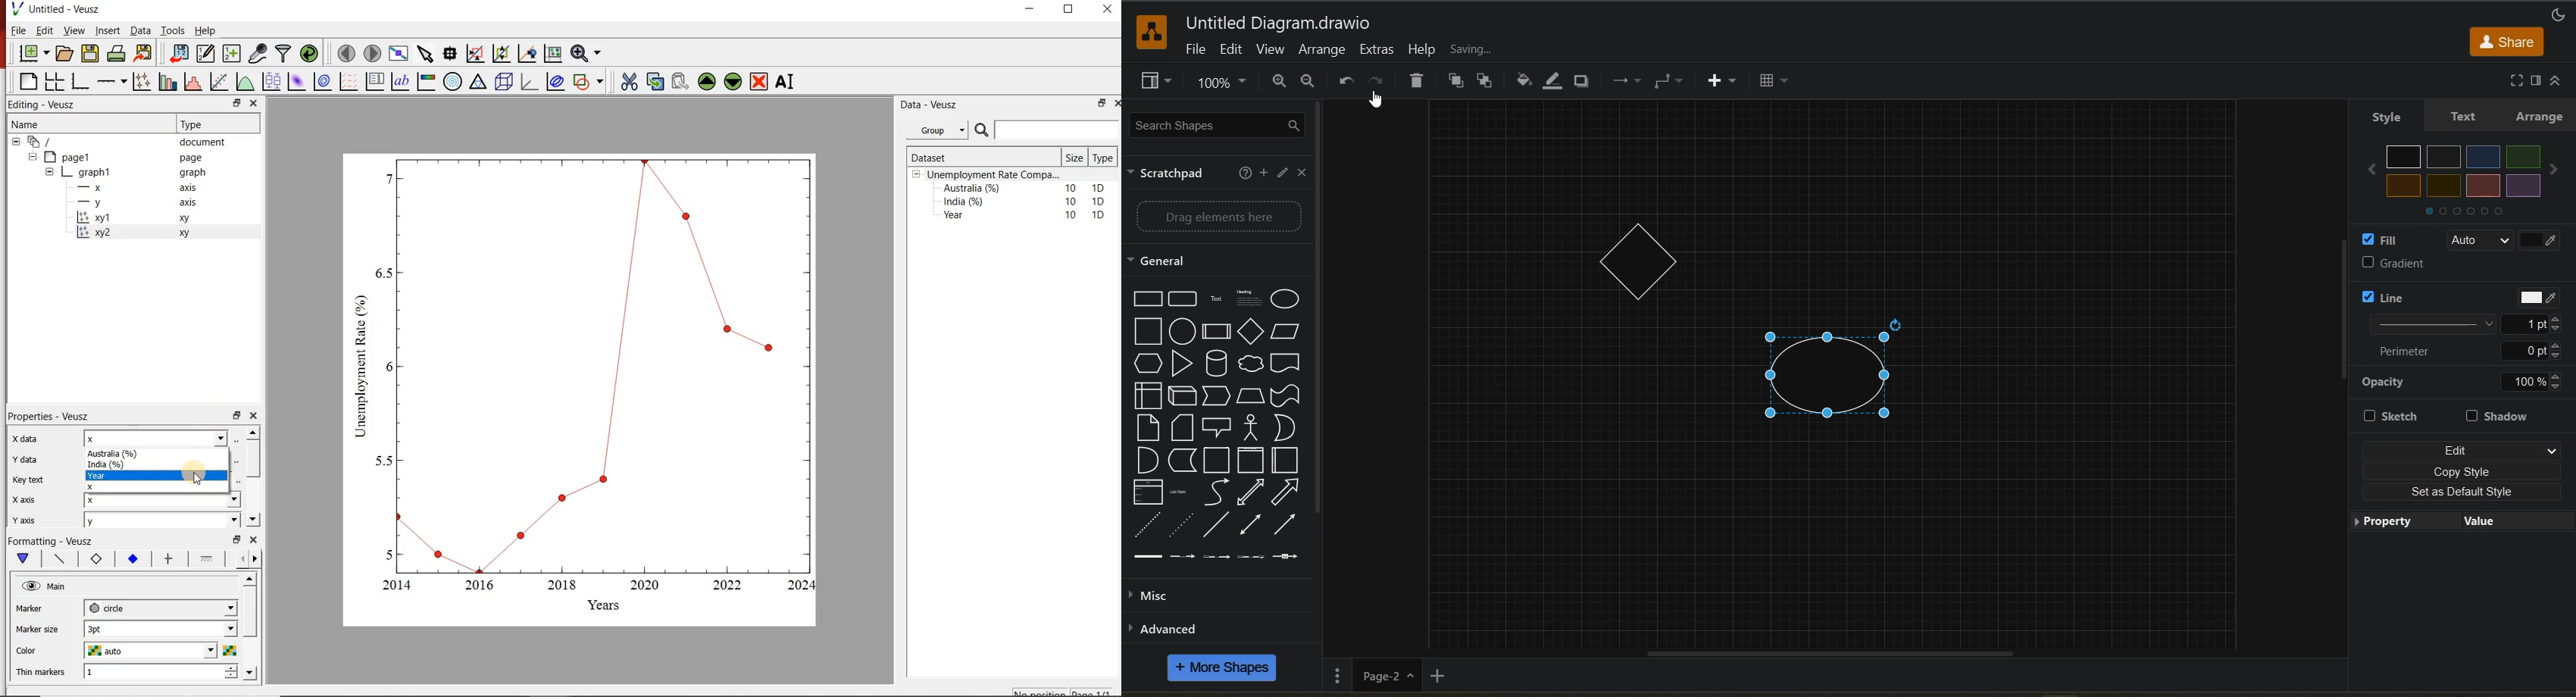  What do you see at coordinates (1215, 300) in the screenshot?
I see `text` at bounding box center [1215, 300].